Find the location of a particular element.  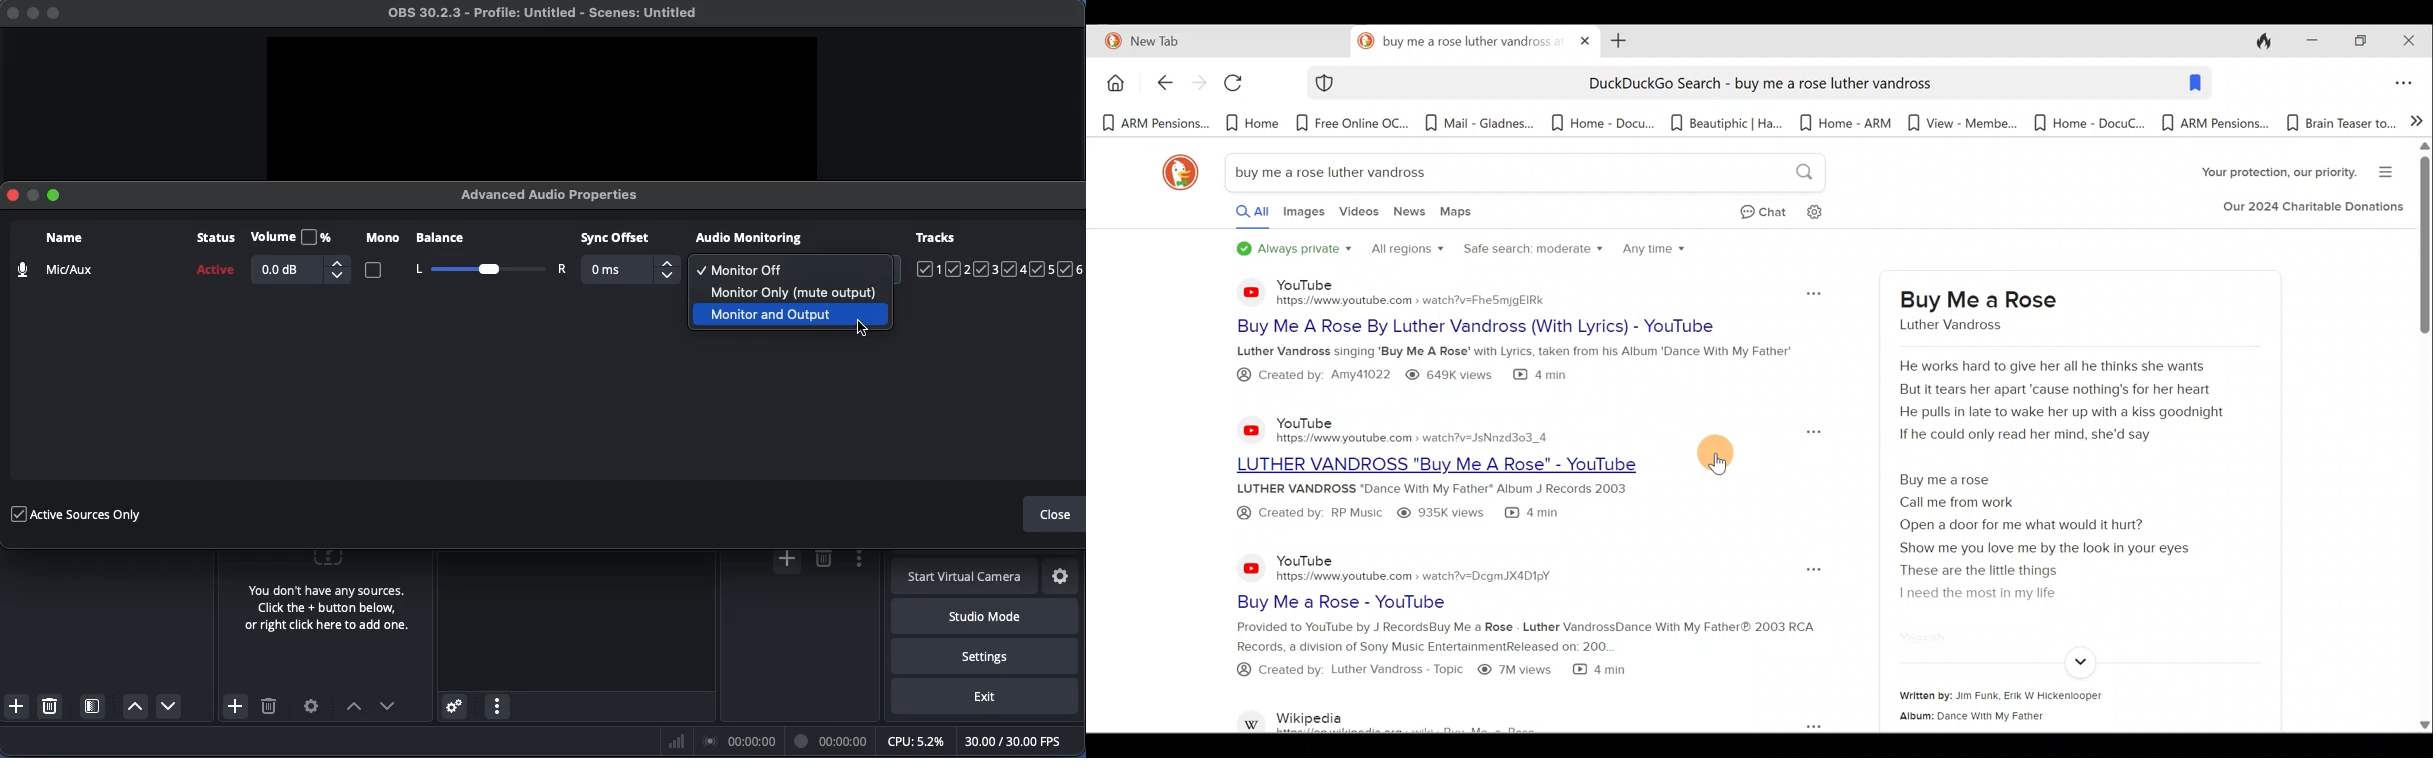

add is located at coordinates (785, 561).